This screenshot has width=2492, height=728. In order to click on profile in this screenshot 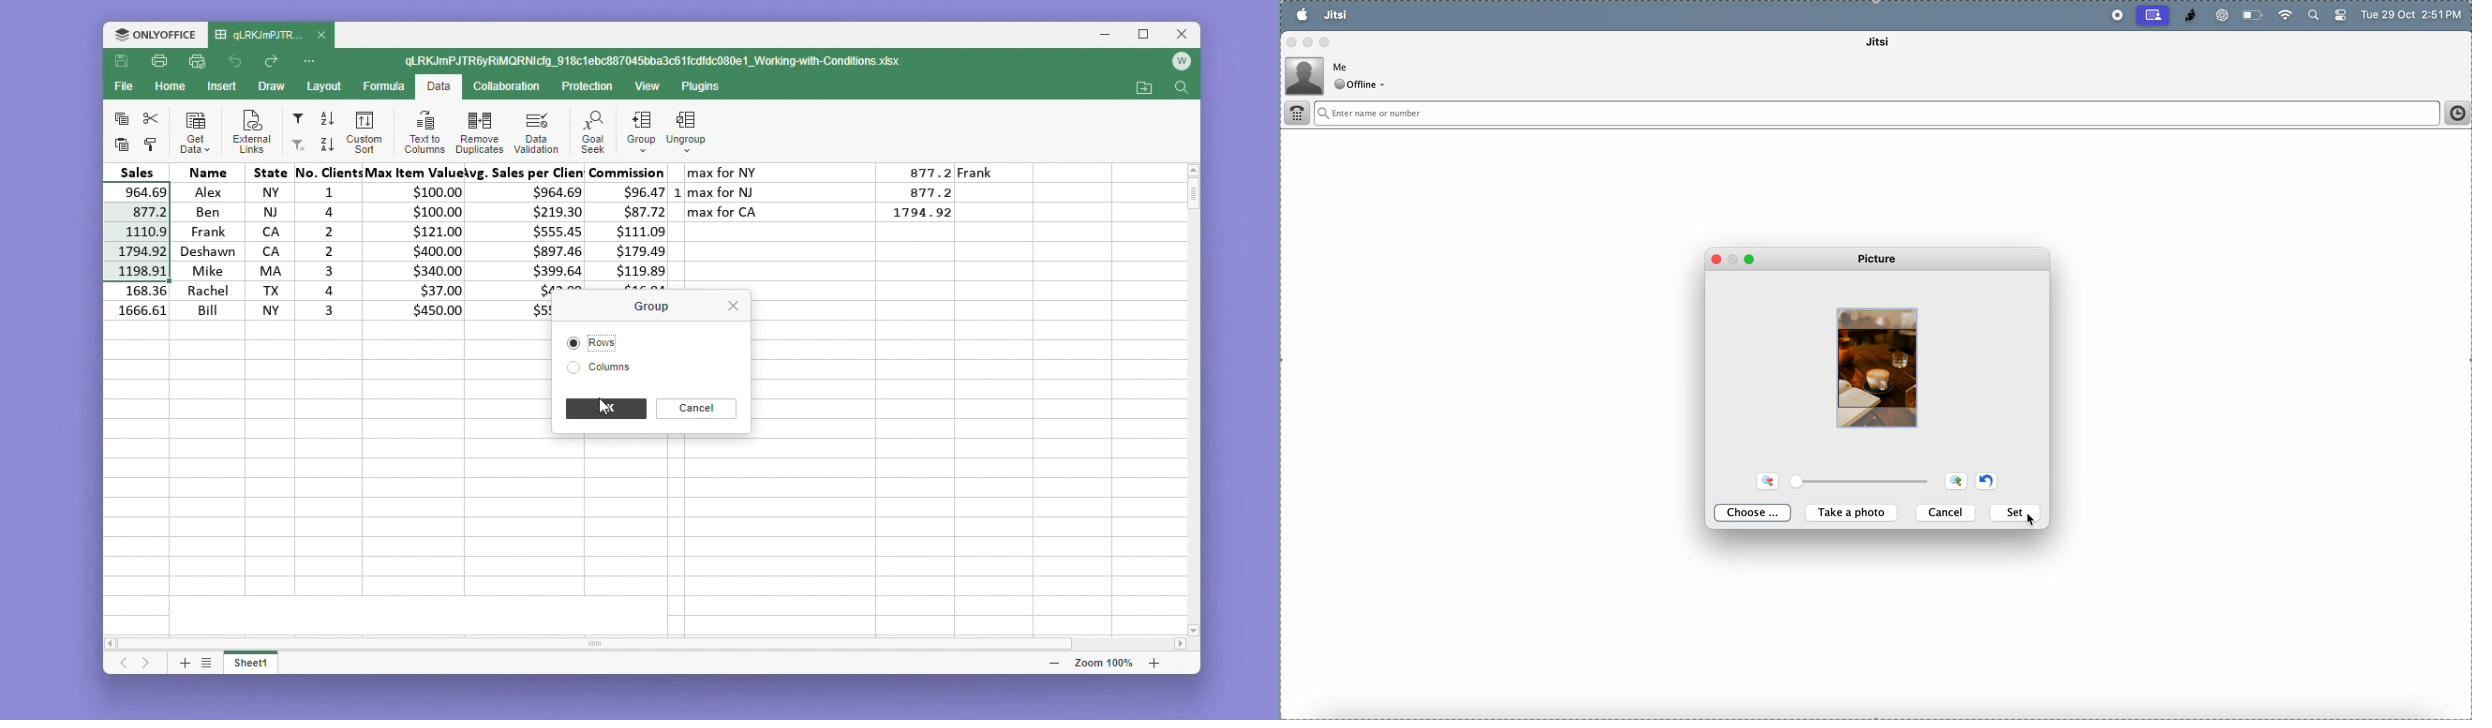, I will do `click(1305, 75)`.